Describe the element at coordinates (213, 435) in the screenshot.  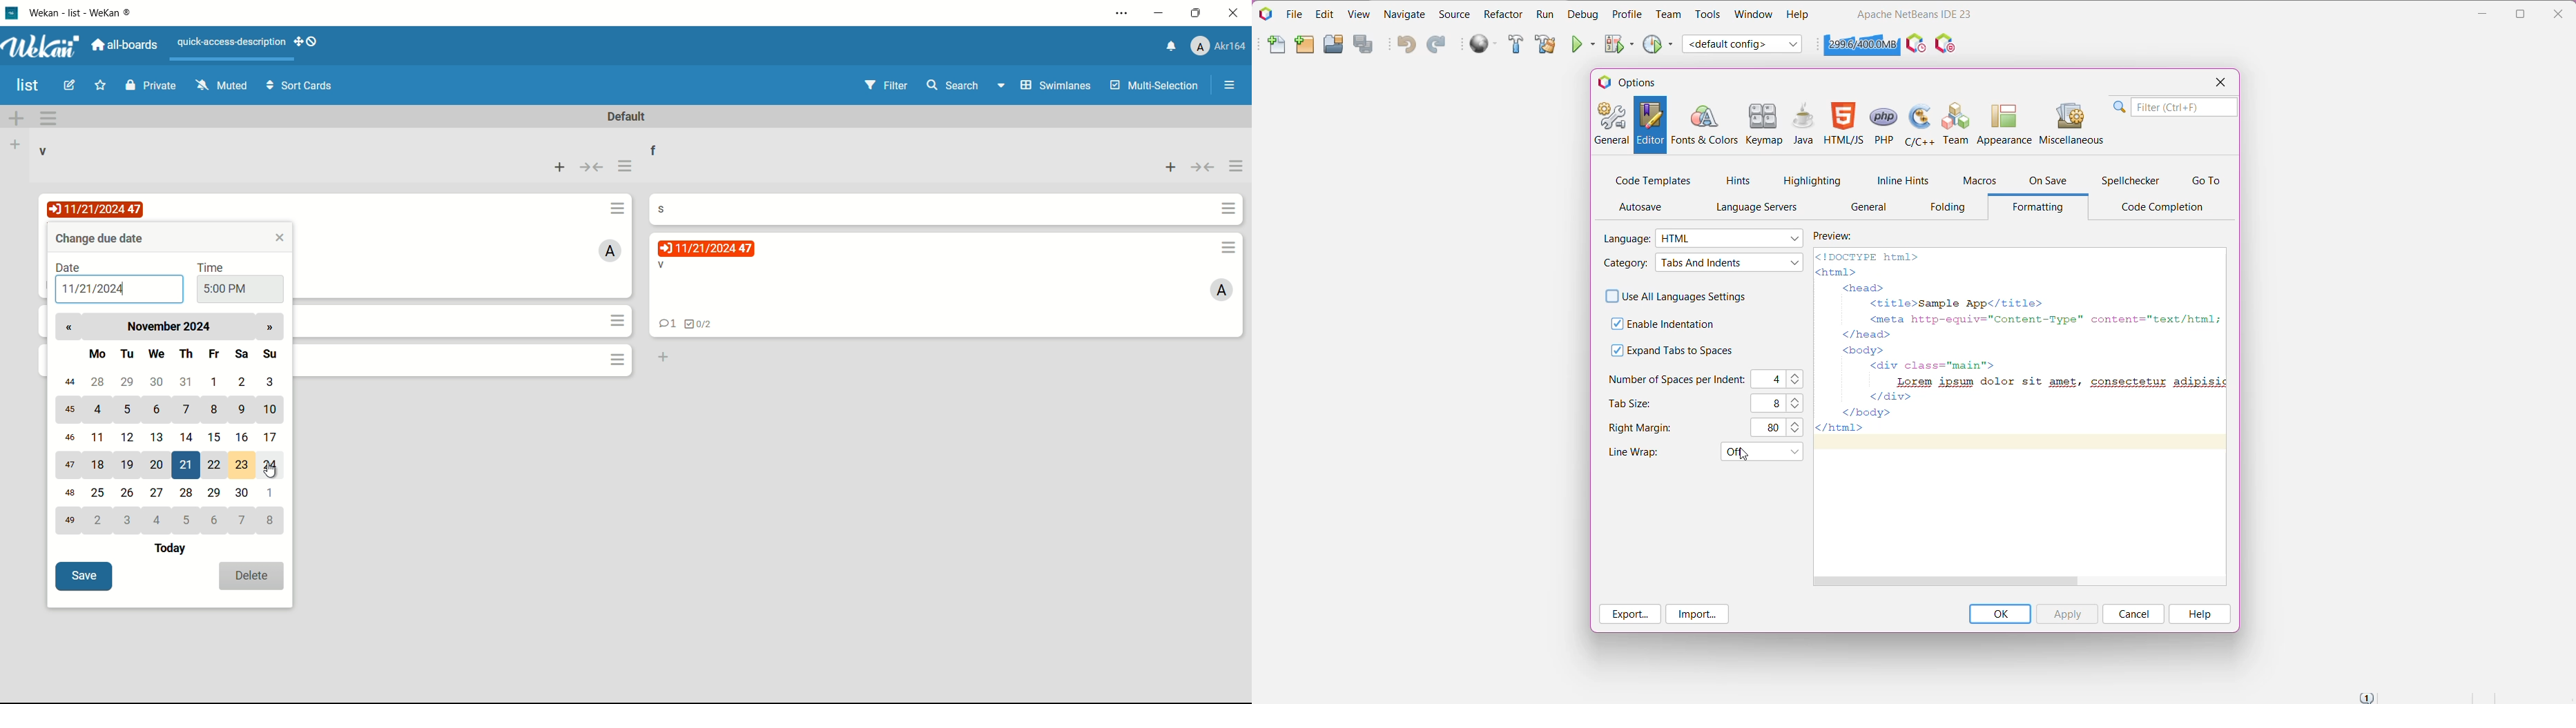
I see `15` at that location.